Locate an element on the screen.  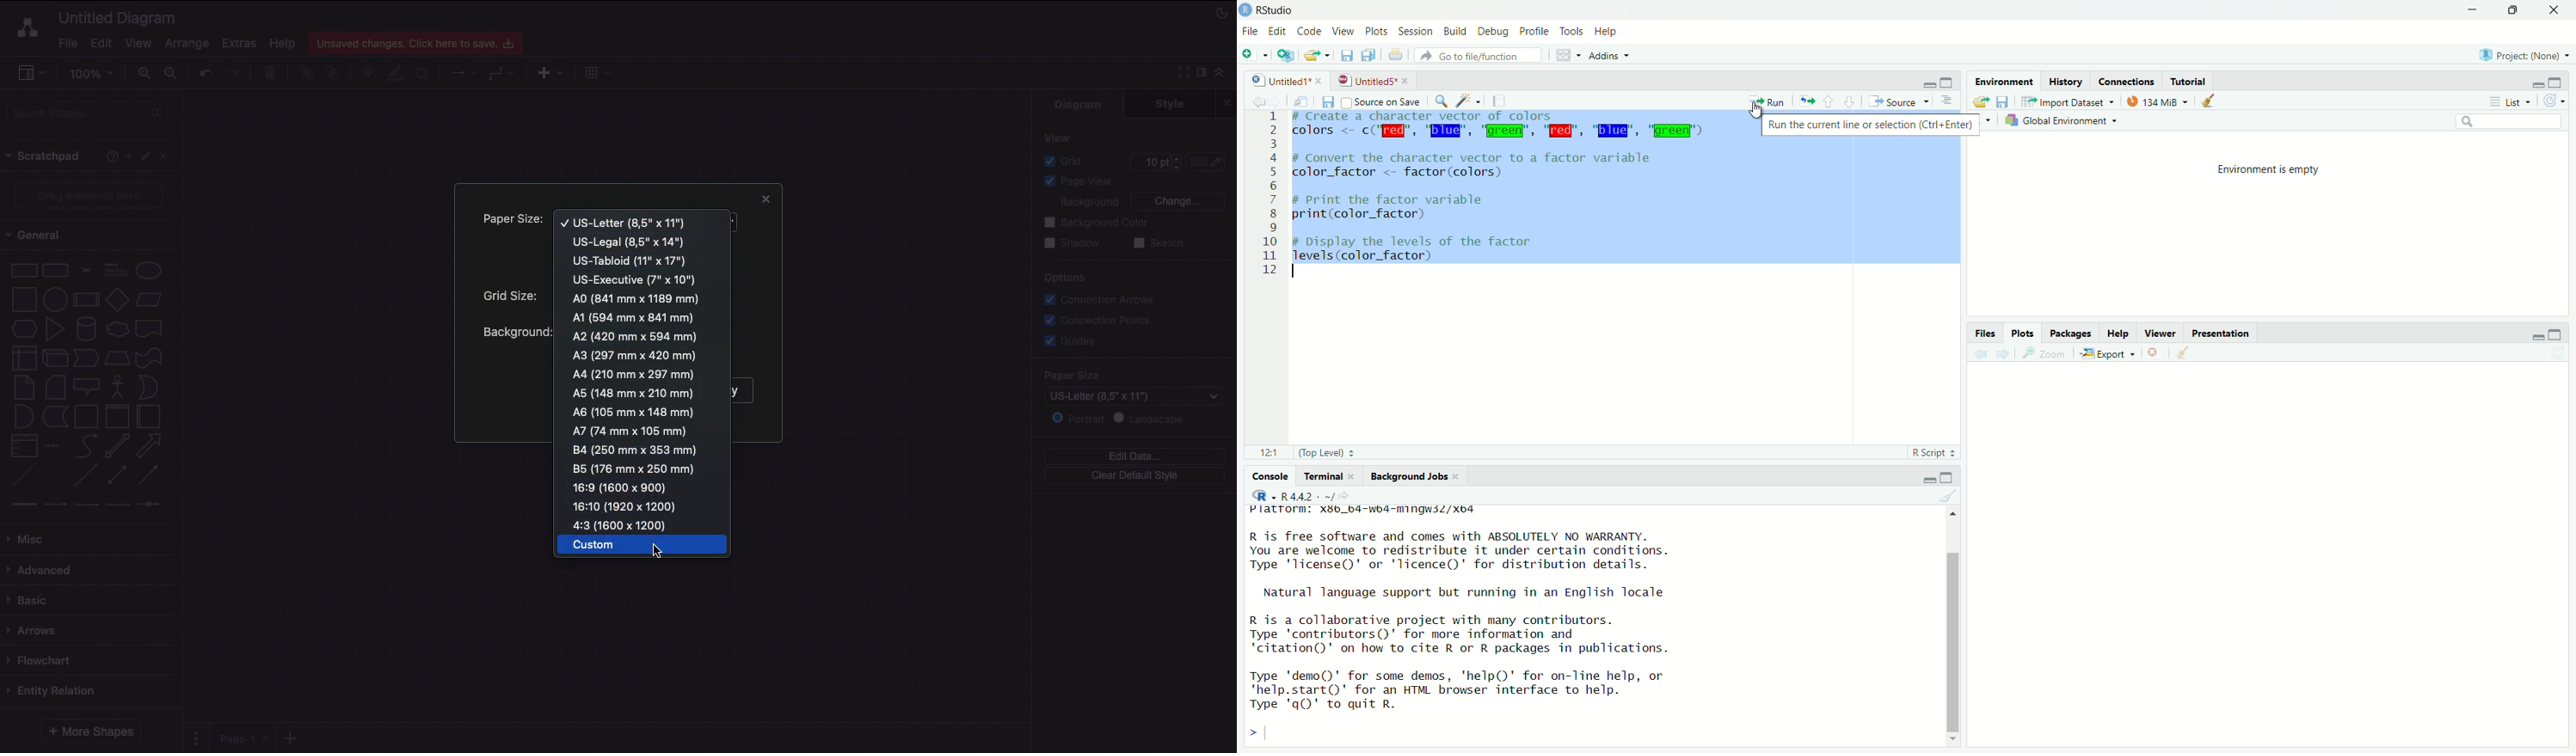
build is located at coordinates (1457, 31).